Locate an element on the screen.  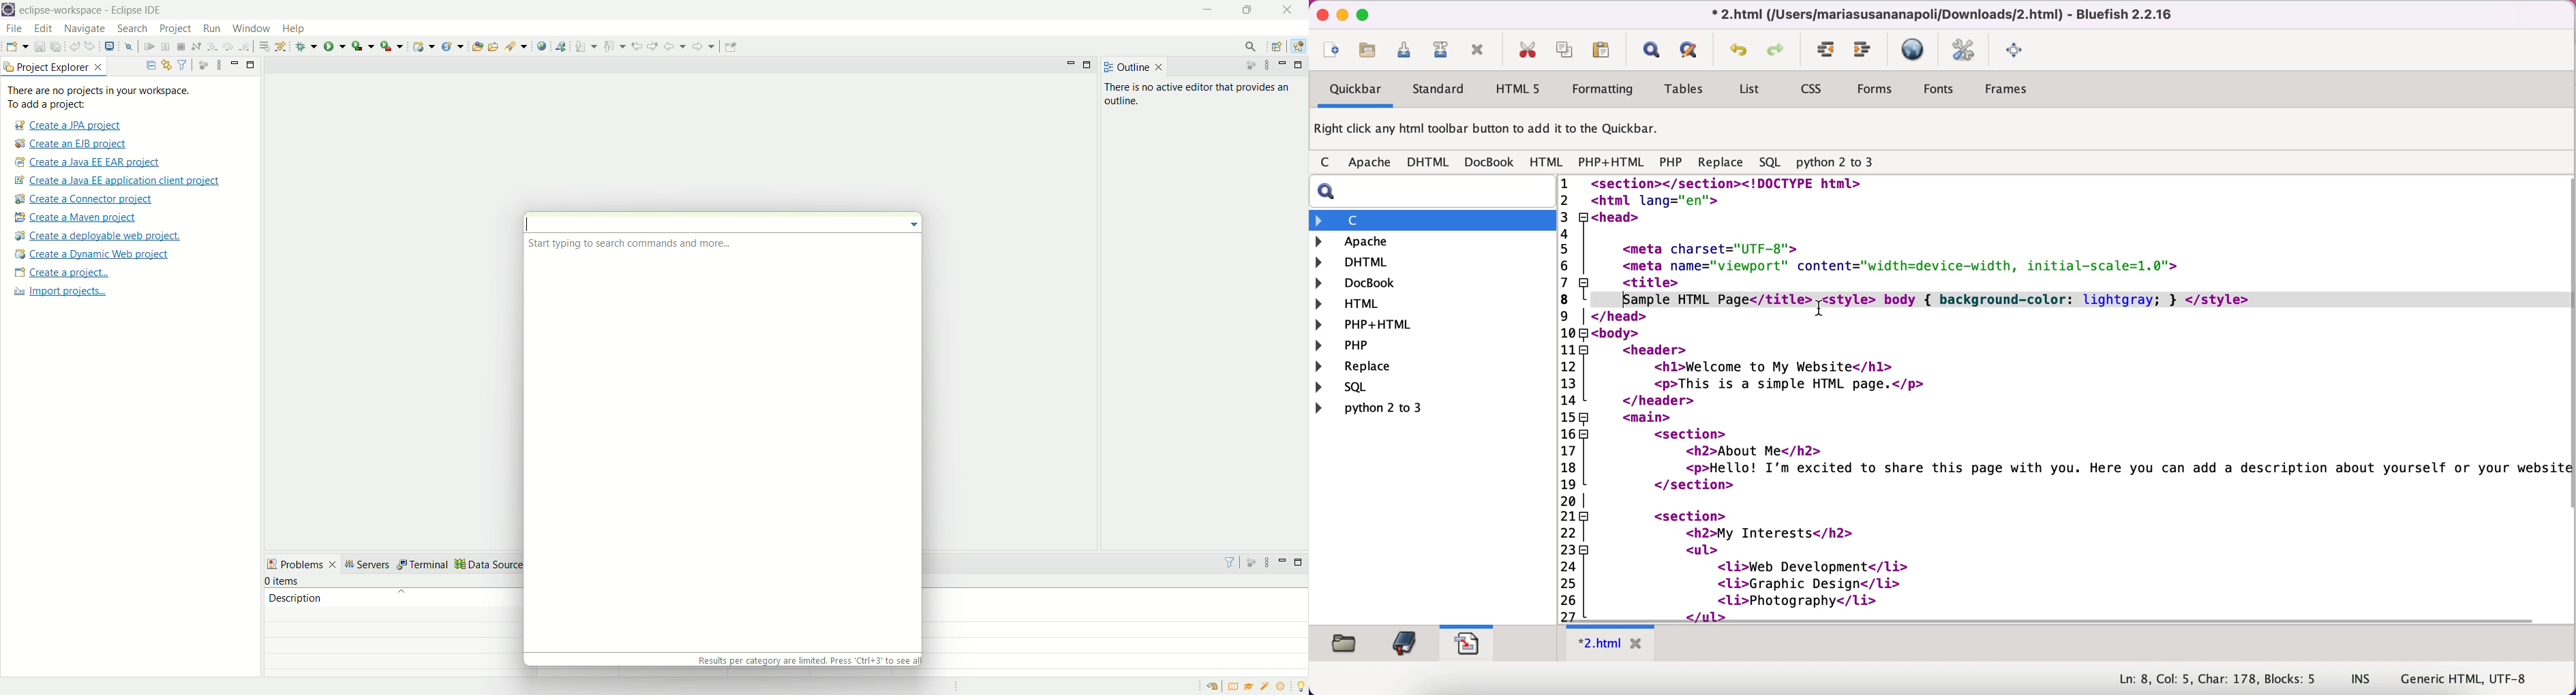
paste is located at coordinates (1605, 50).